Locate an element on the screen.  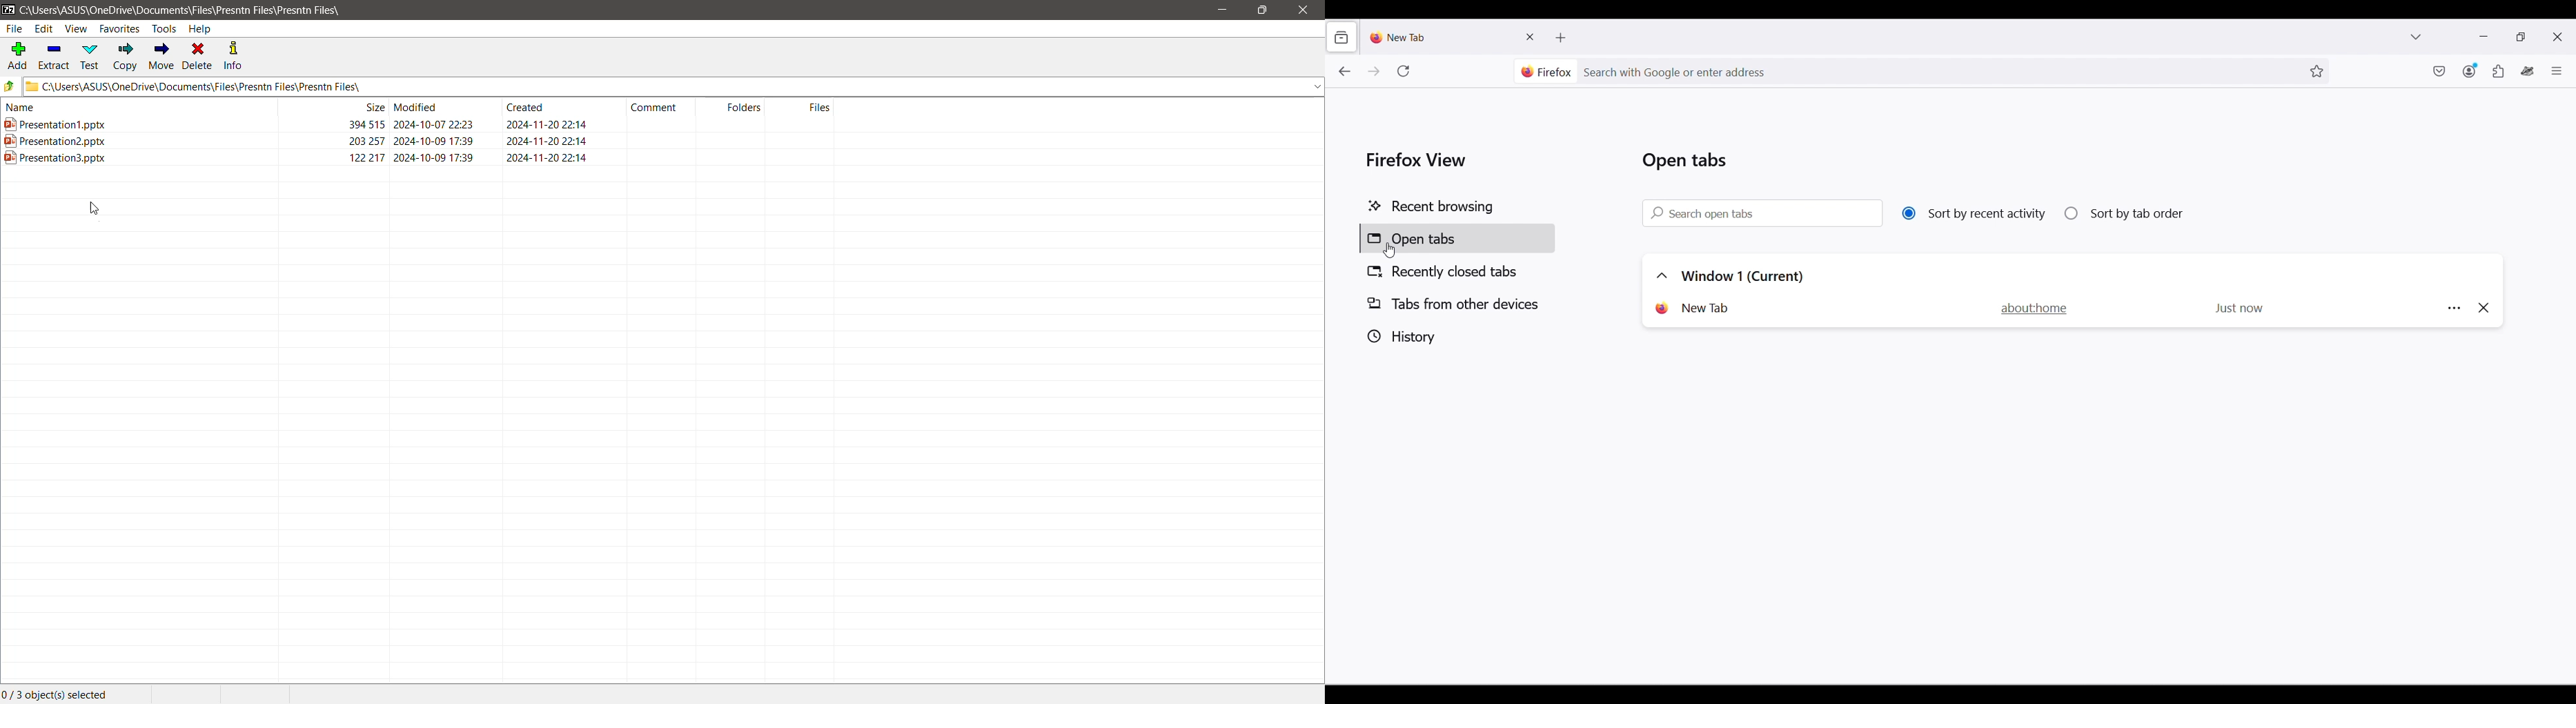
Section title - Window 1 (Current) is located at coordinates (1743, 276).